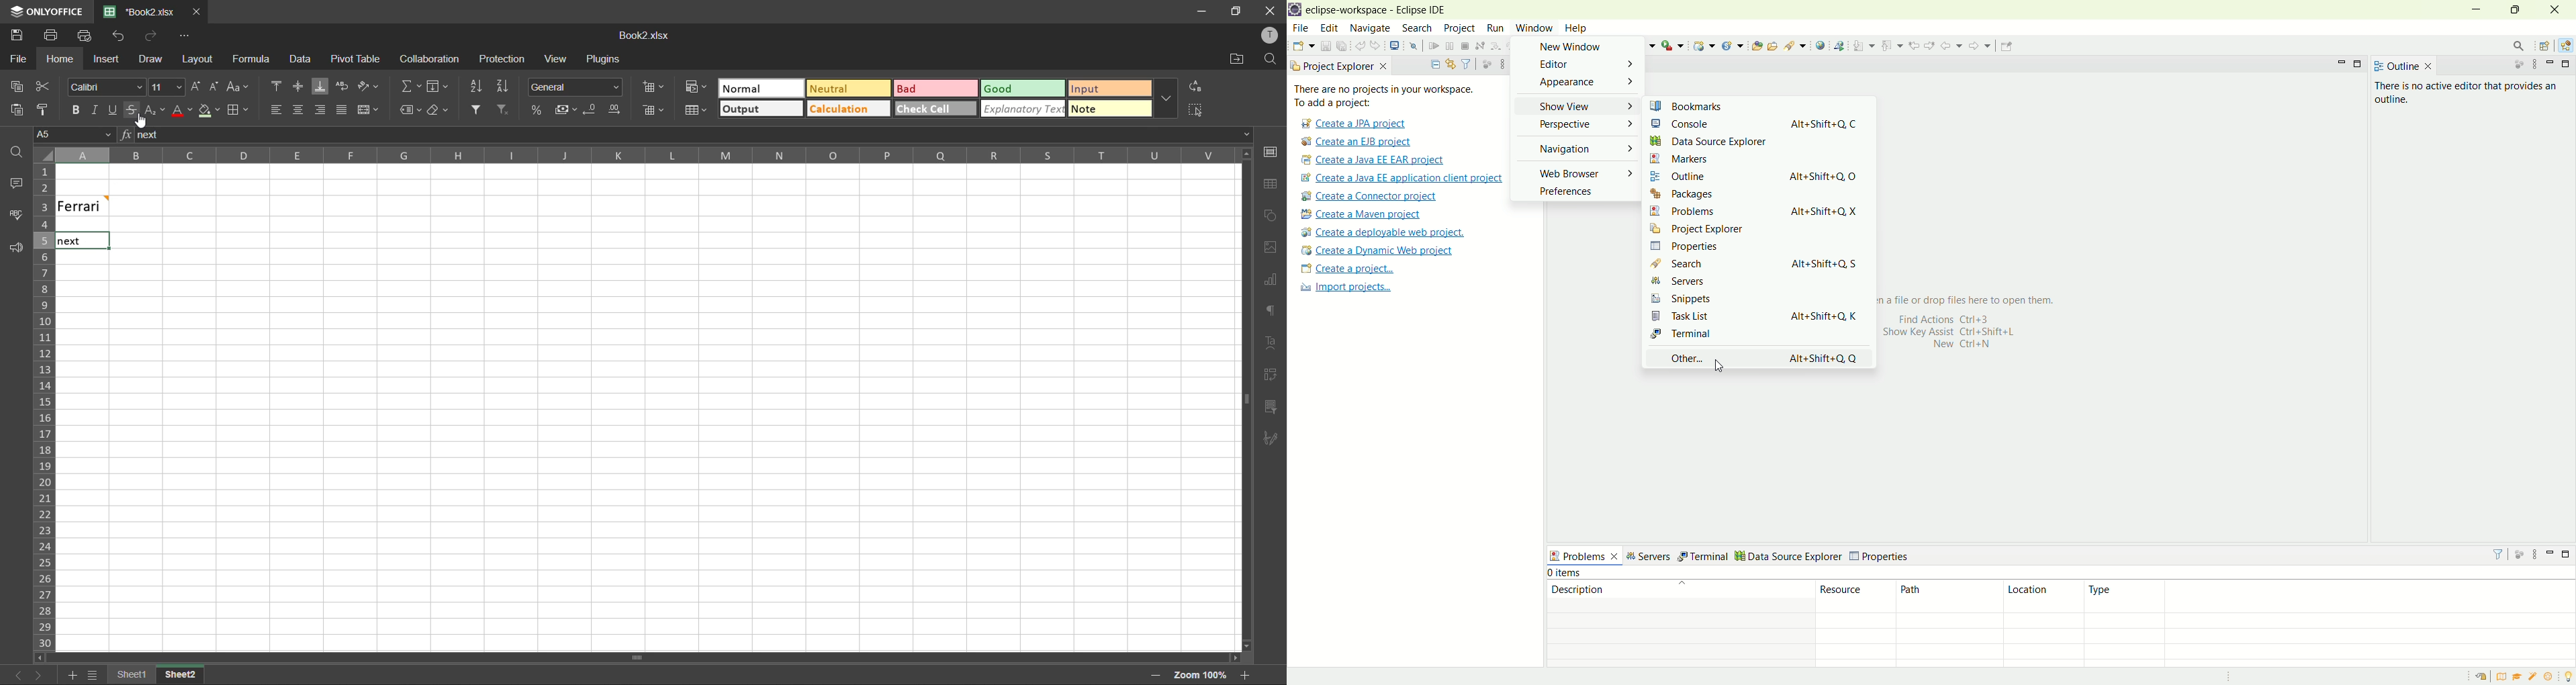 The width and height of the screenshot is (2576, 700). I want to click on fields, so click(439, 87).